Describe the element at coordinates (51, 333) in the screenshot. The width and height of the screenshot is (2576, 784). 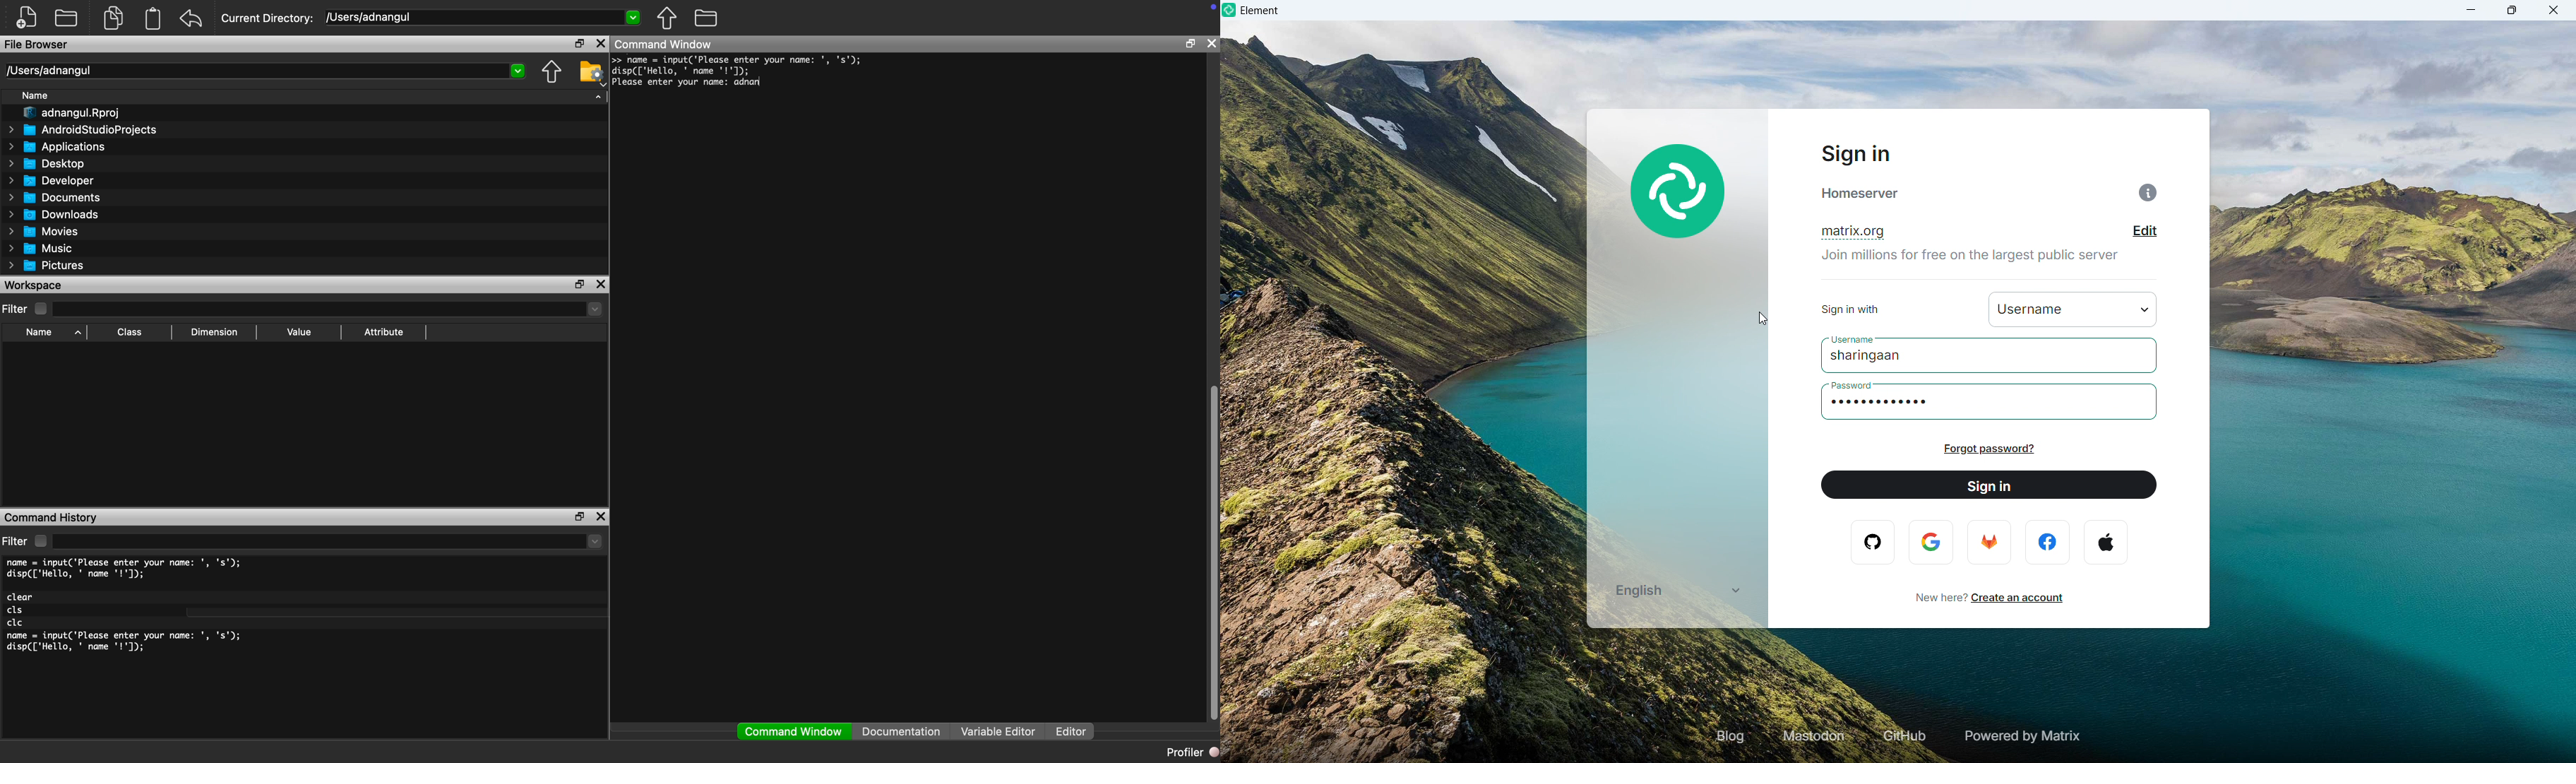
I see `Name ` at that location.